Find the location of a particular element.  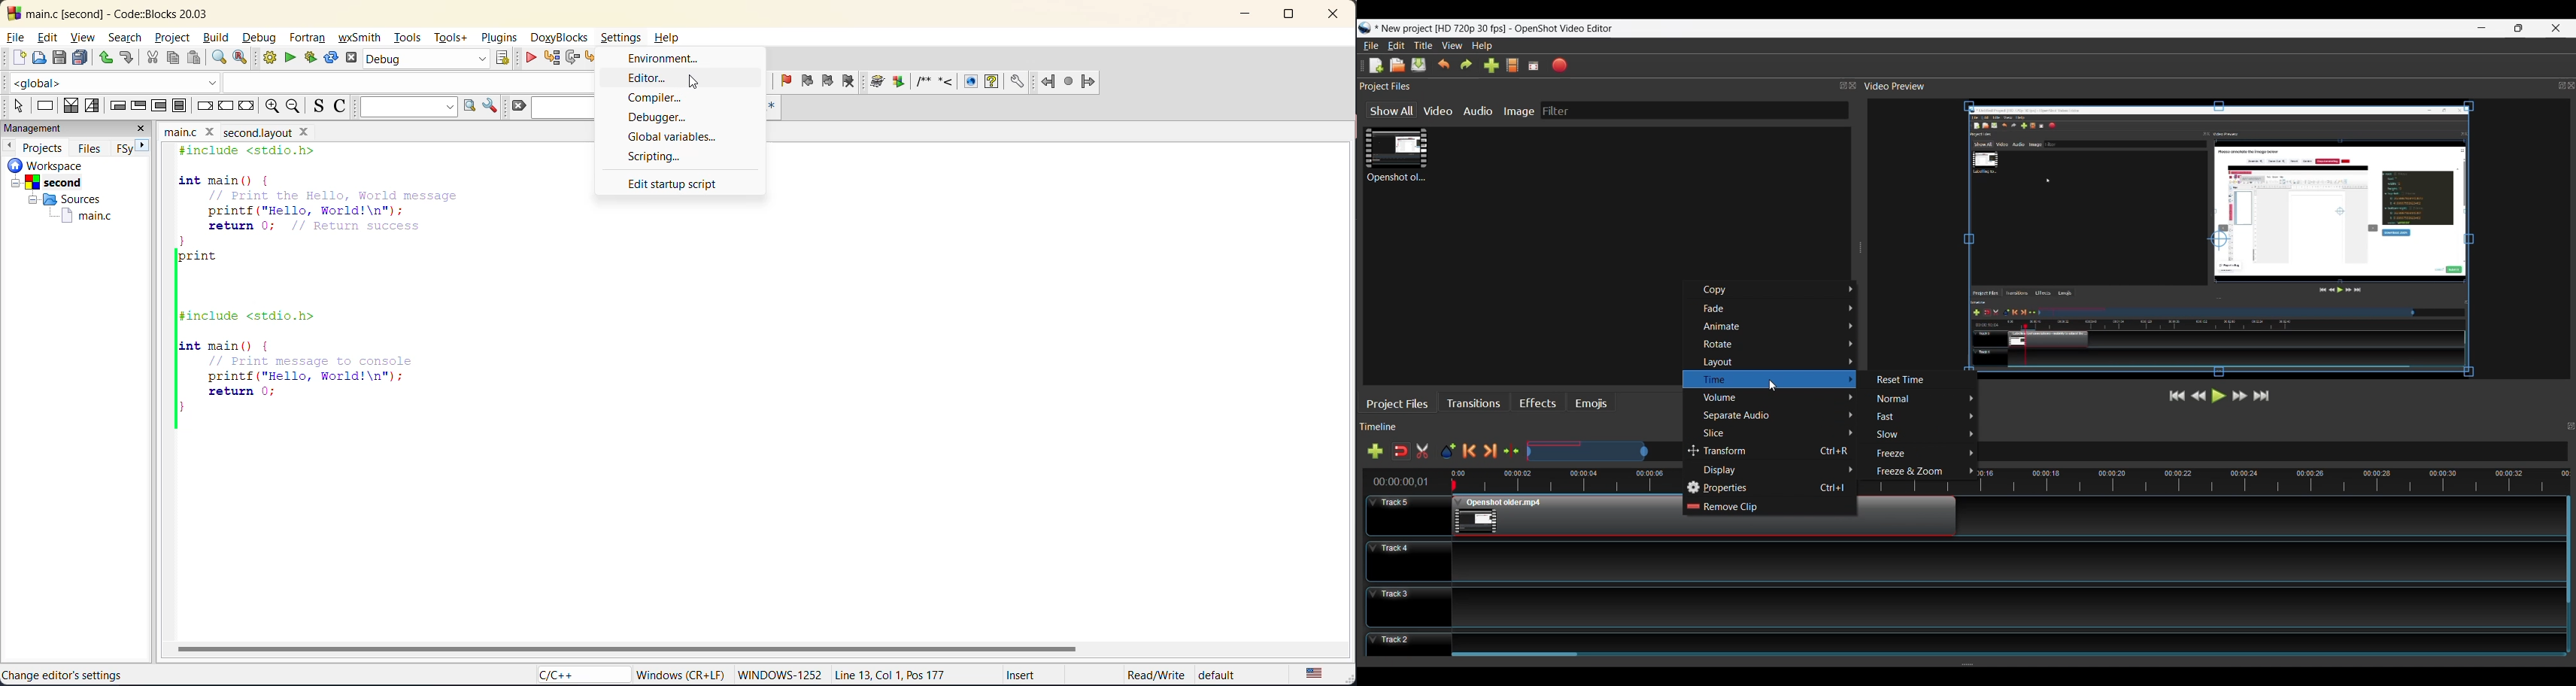

run is located at coordinates (293, 60).